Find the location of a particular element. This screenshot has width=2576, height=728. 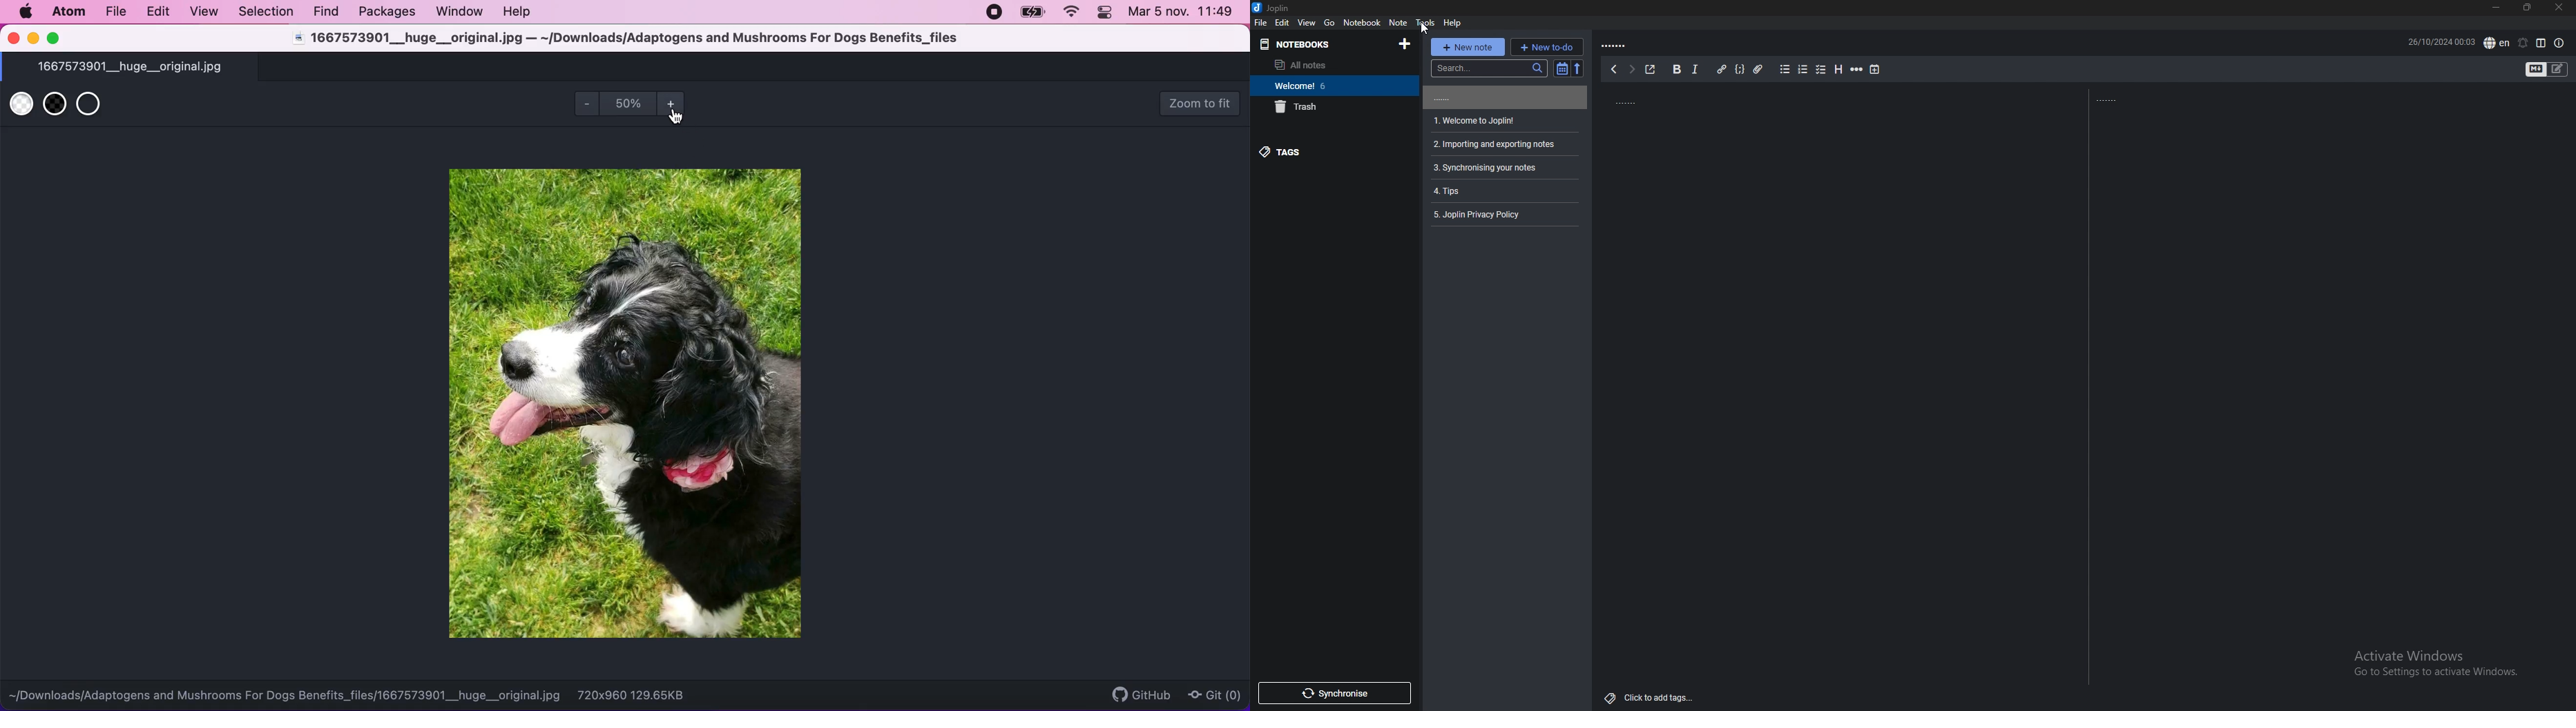

trash is located at coordinates (1330, 107).